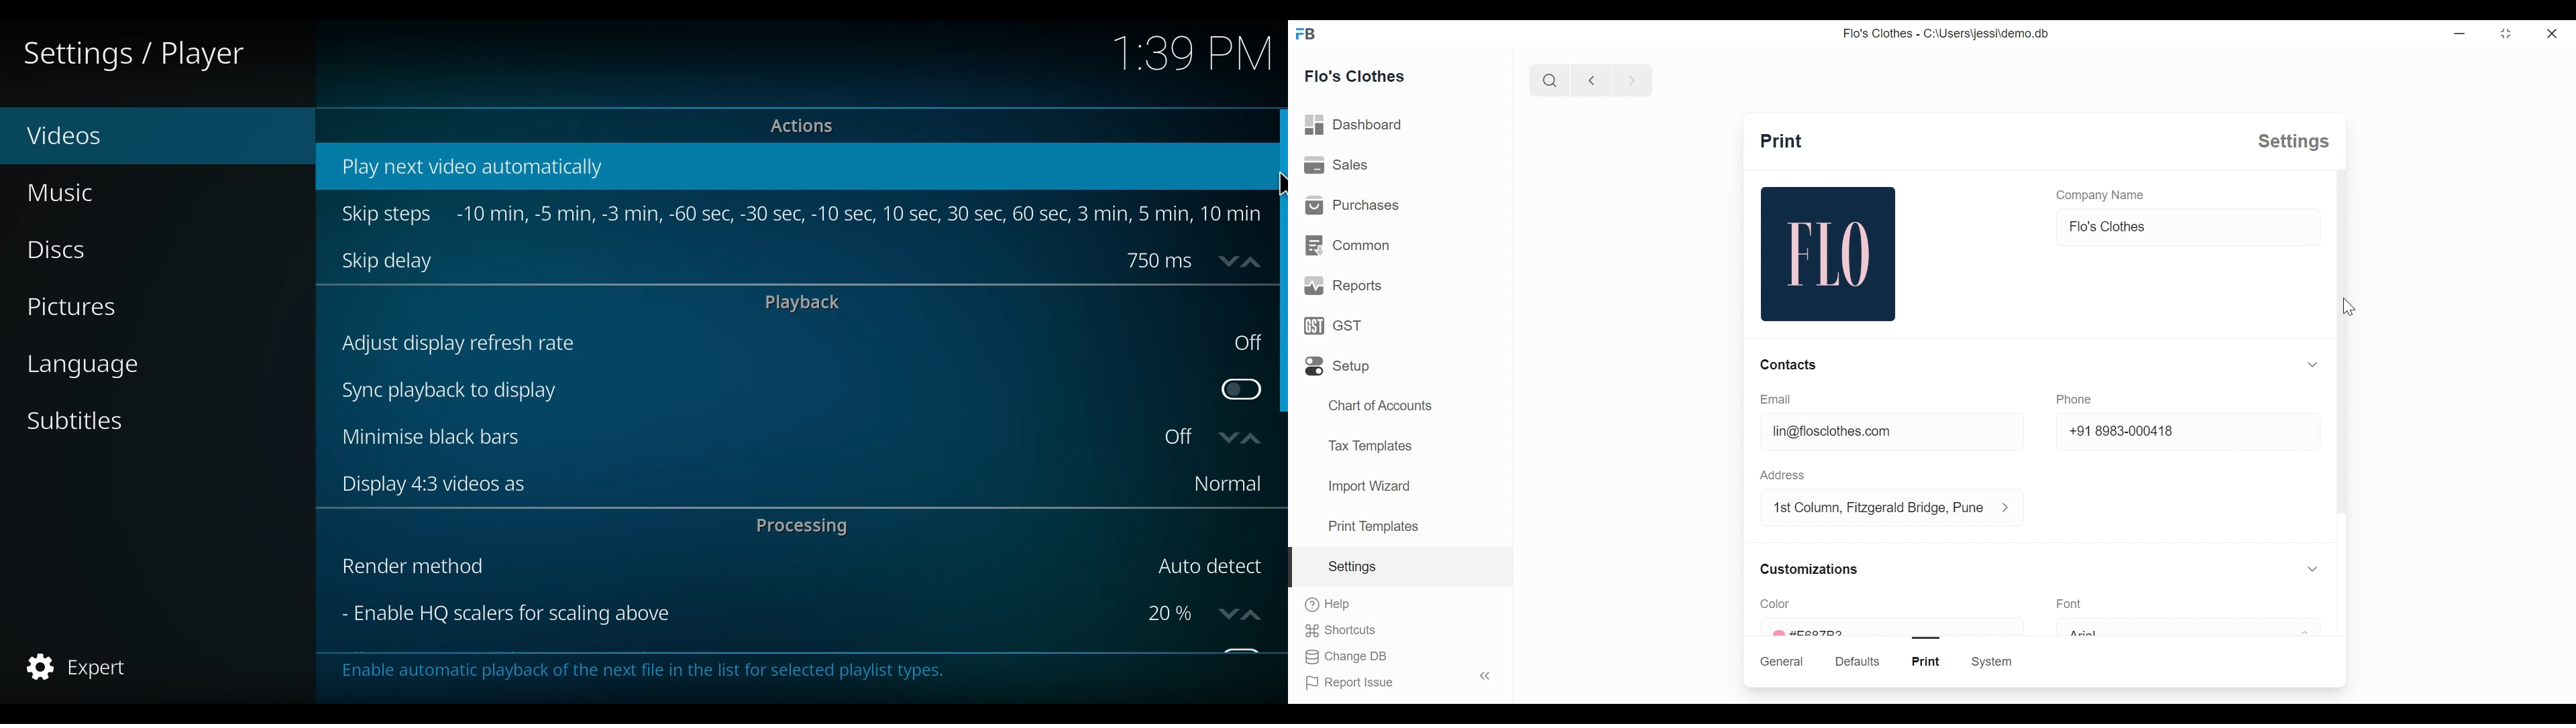 The width and height of the screenshot is (2576, 728). I want to click on print, so click(1781, 141).